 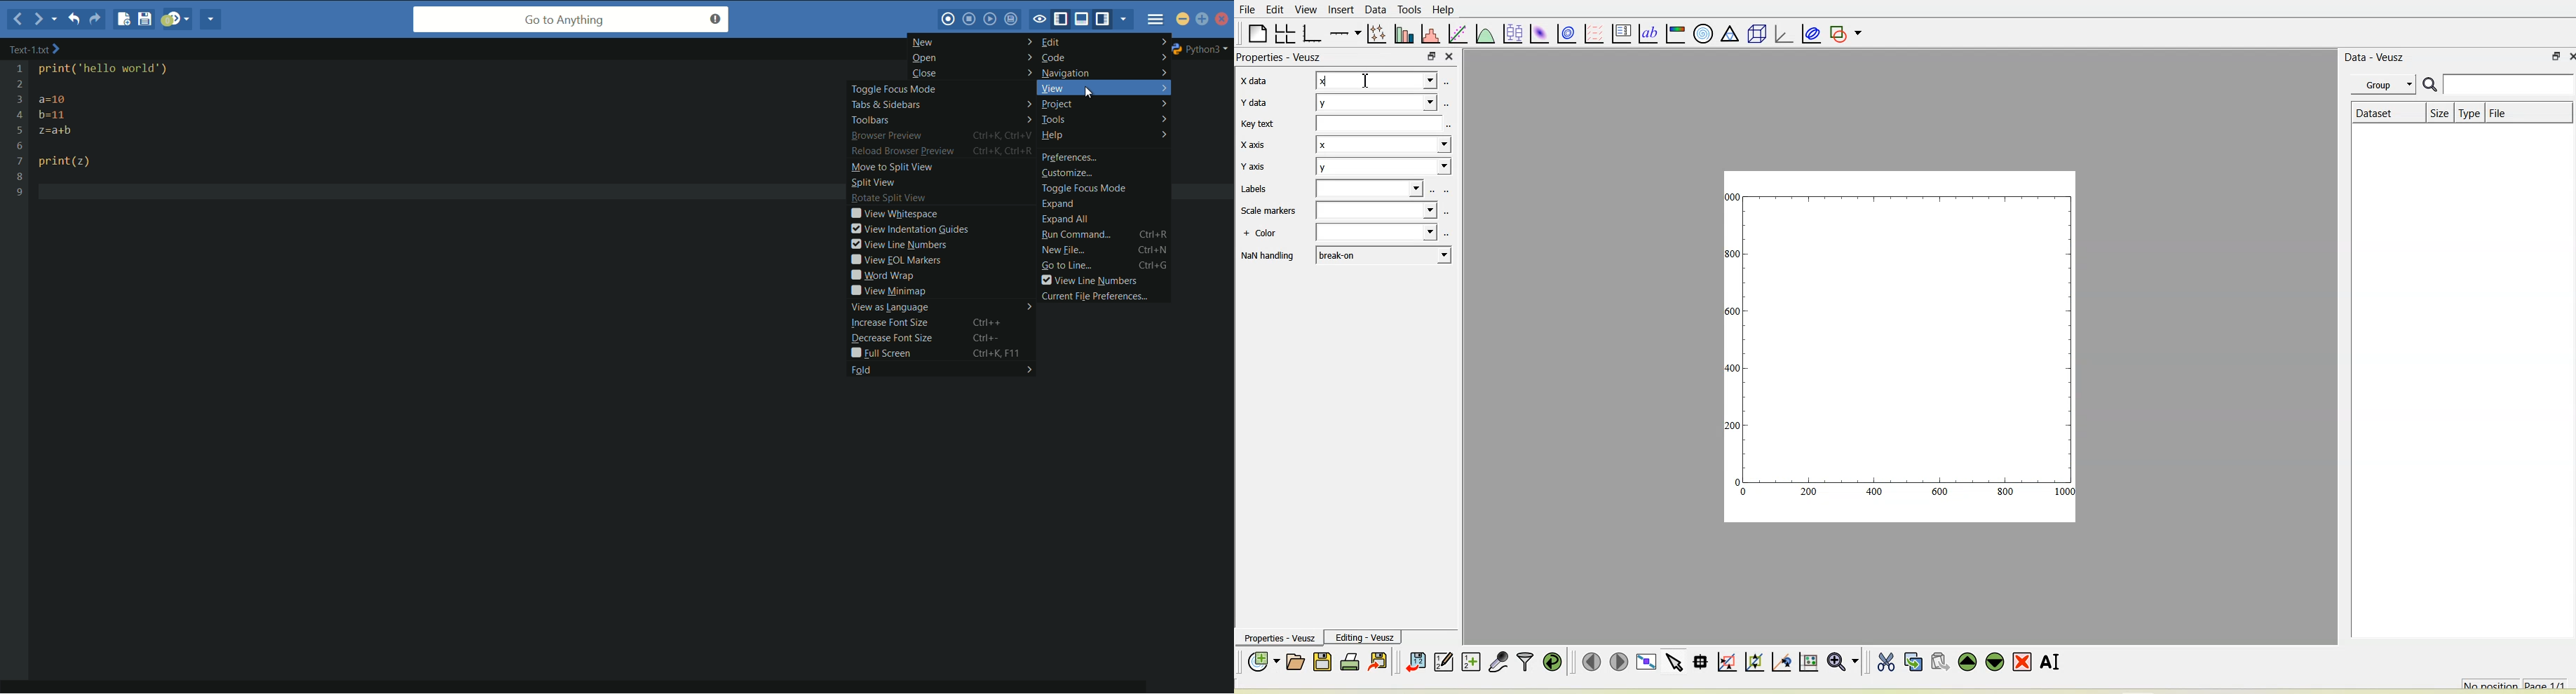 I want to click on Read data points on the graph, so click(x=1700, y=662).